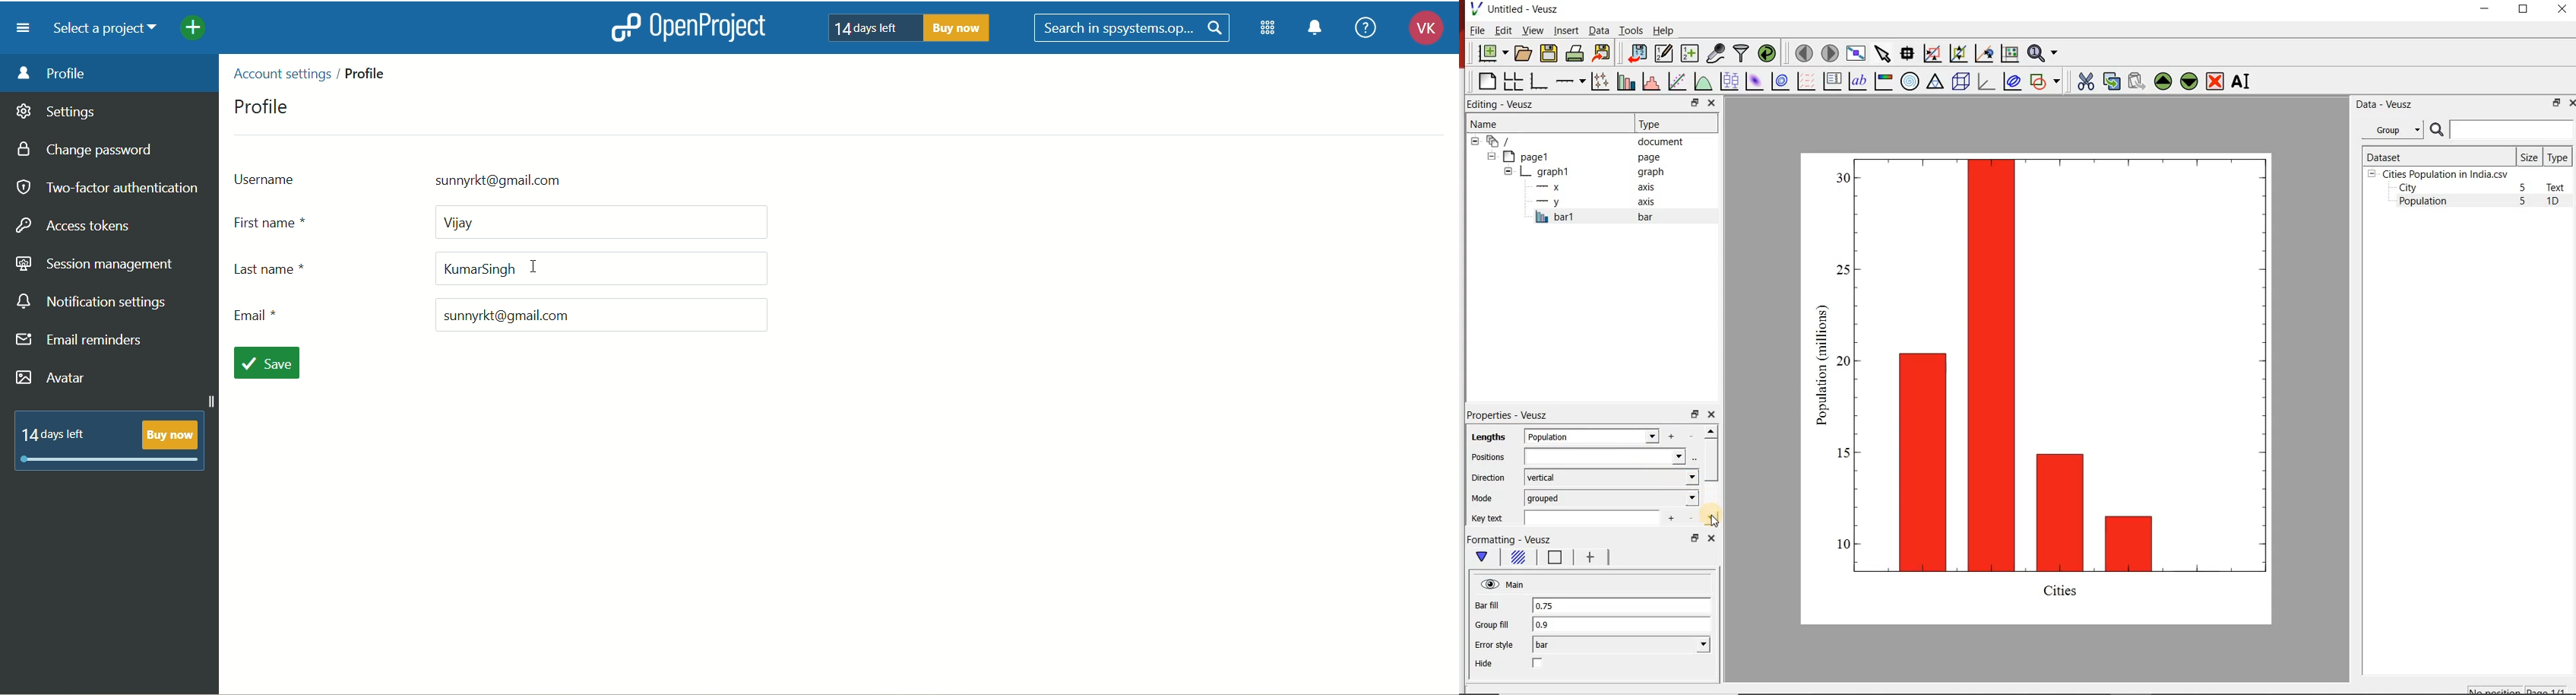 The height and width of the screenshot is (700, 2576). What do you see at coordinates (2524, 9) in the screenshot?
I see `RESTORE` at bounding box center [2524, 9].